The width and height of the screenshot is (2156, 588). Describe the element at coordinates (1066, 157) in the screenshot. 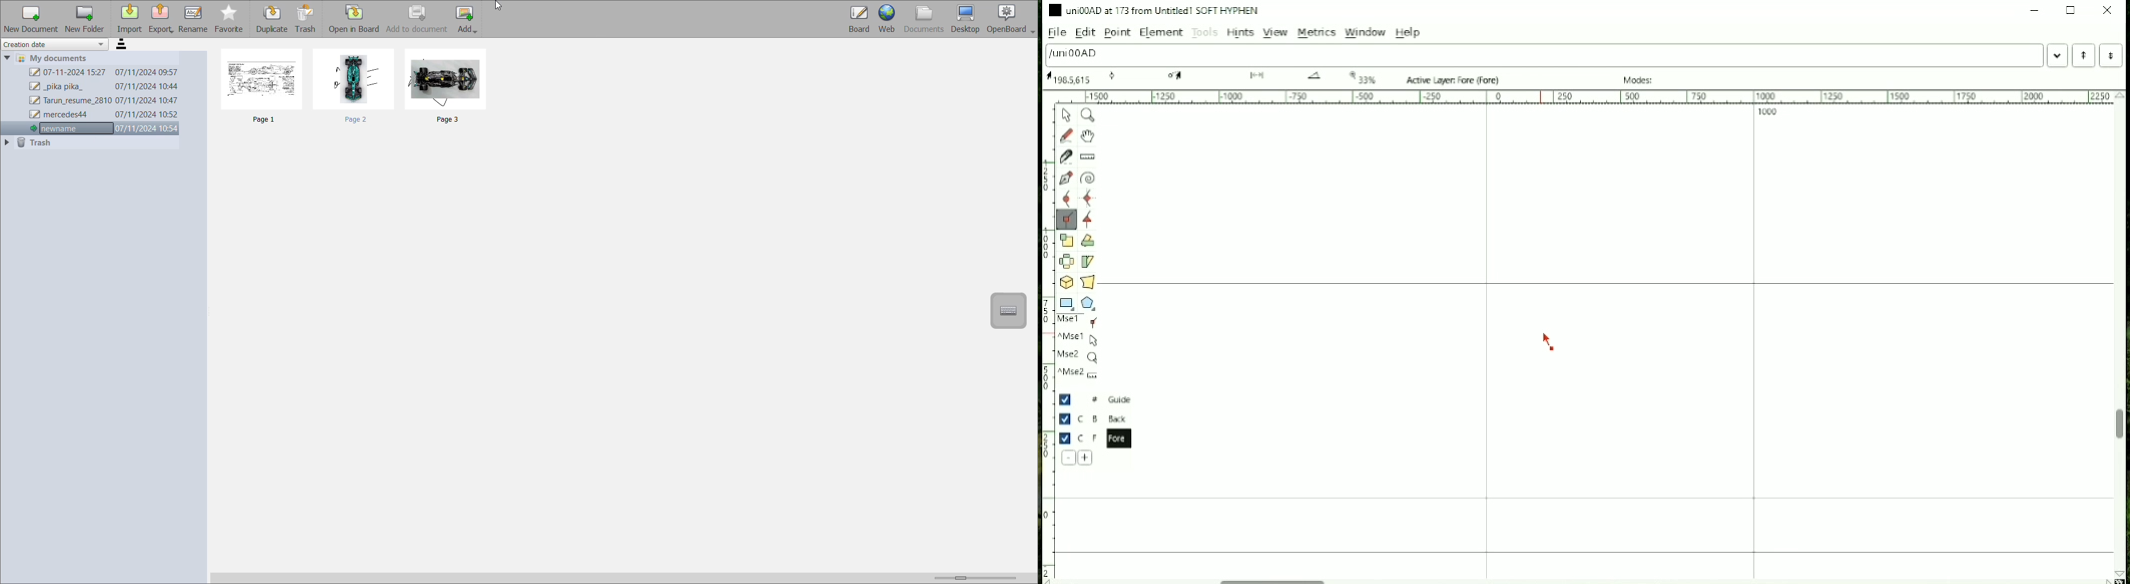

I see `Cut splines in two` at that location.